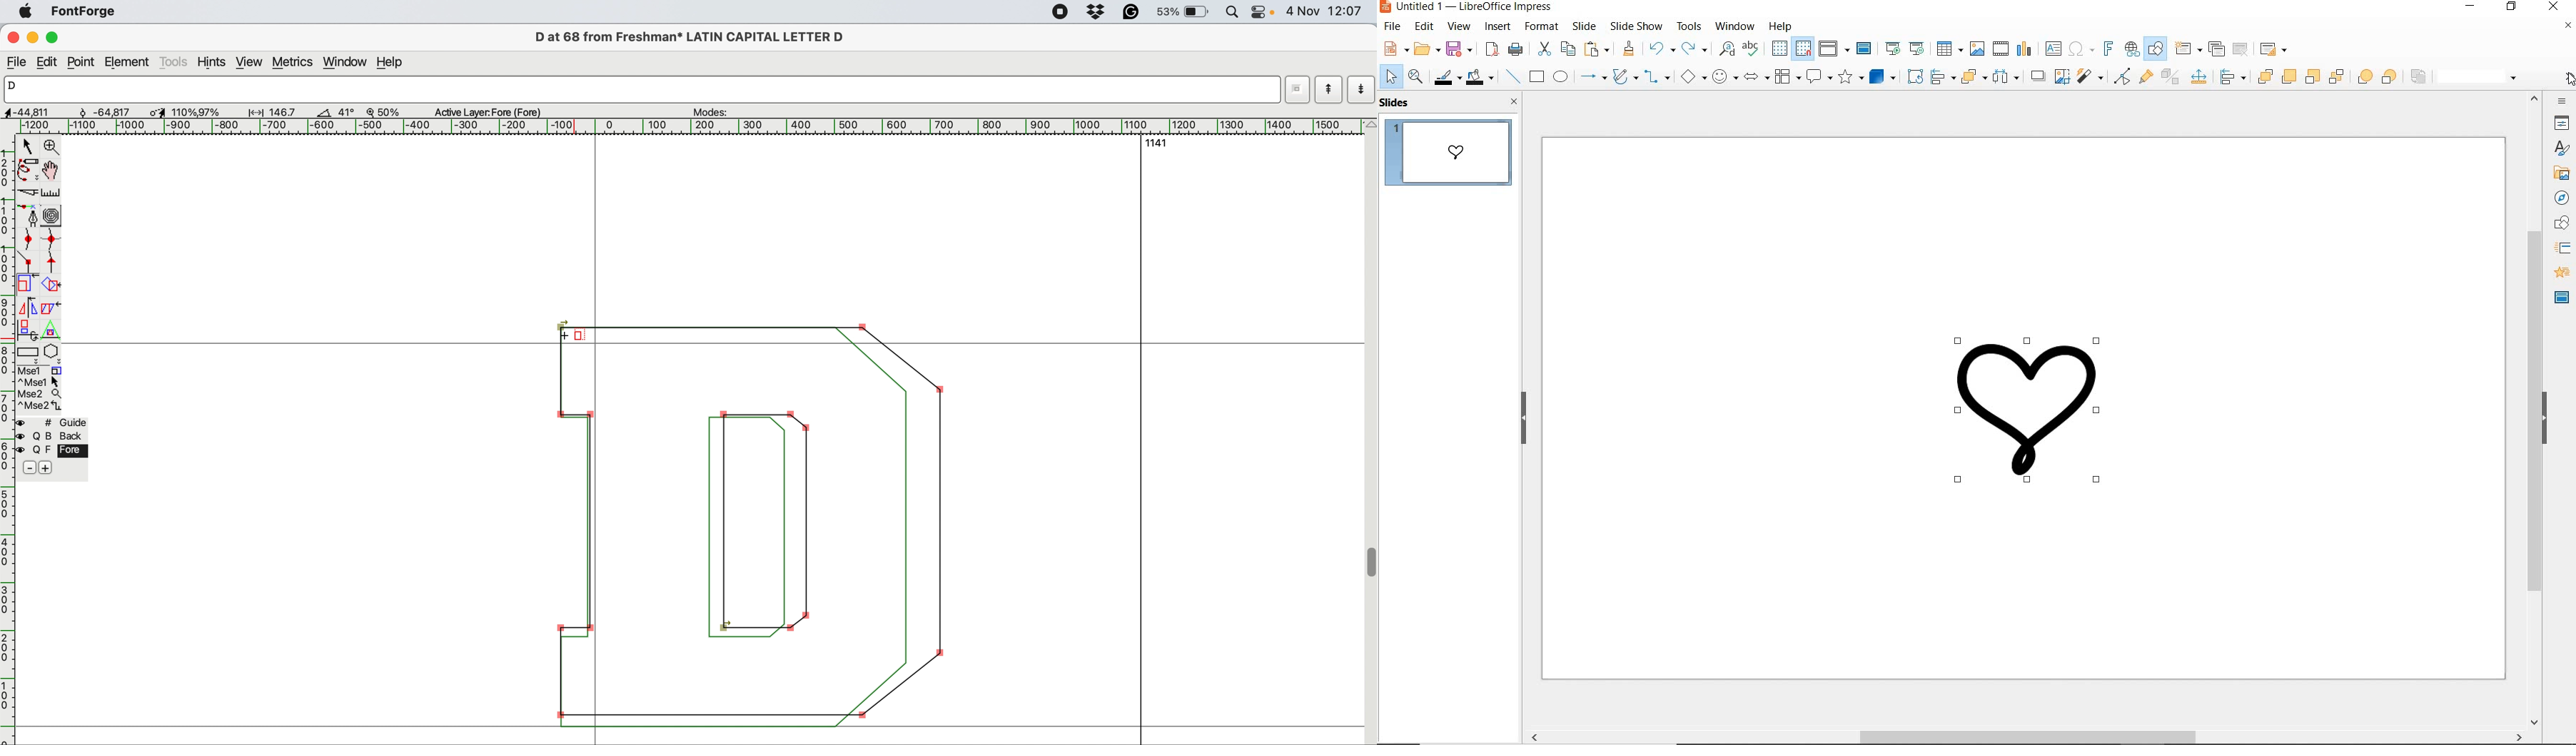  What do you see at coordinates (1515, 101) in the screenshot?
I see `CLOSE` at bounding box center [1515, 101].